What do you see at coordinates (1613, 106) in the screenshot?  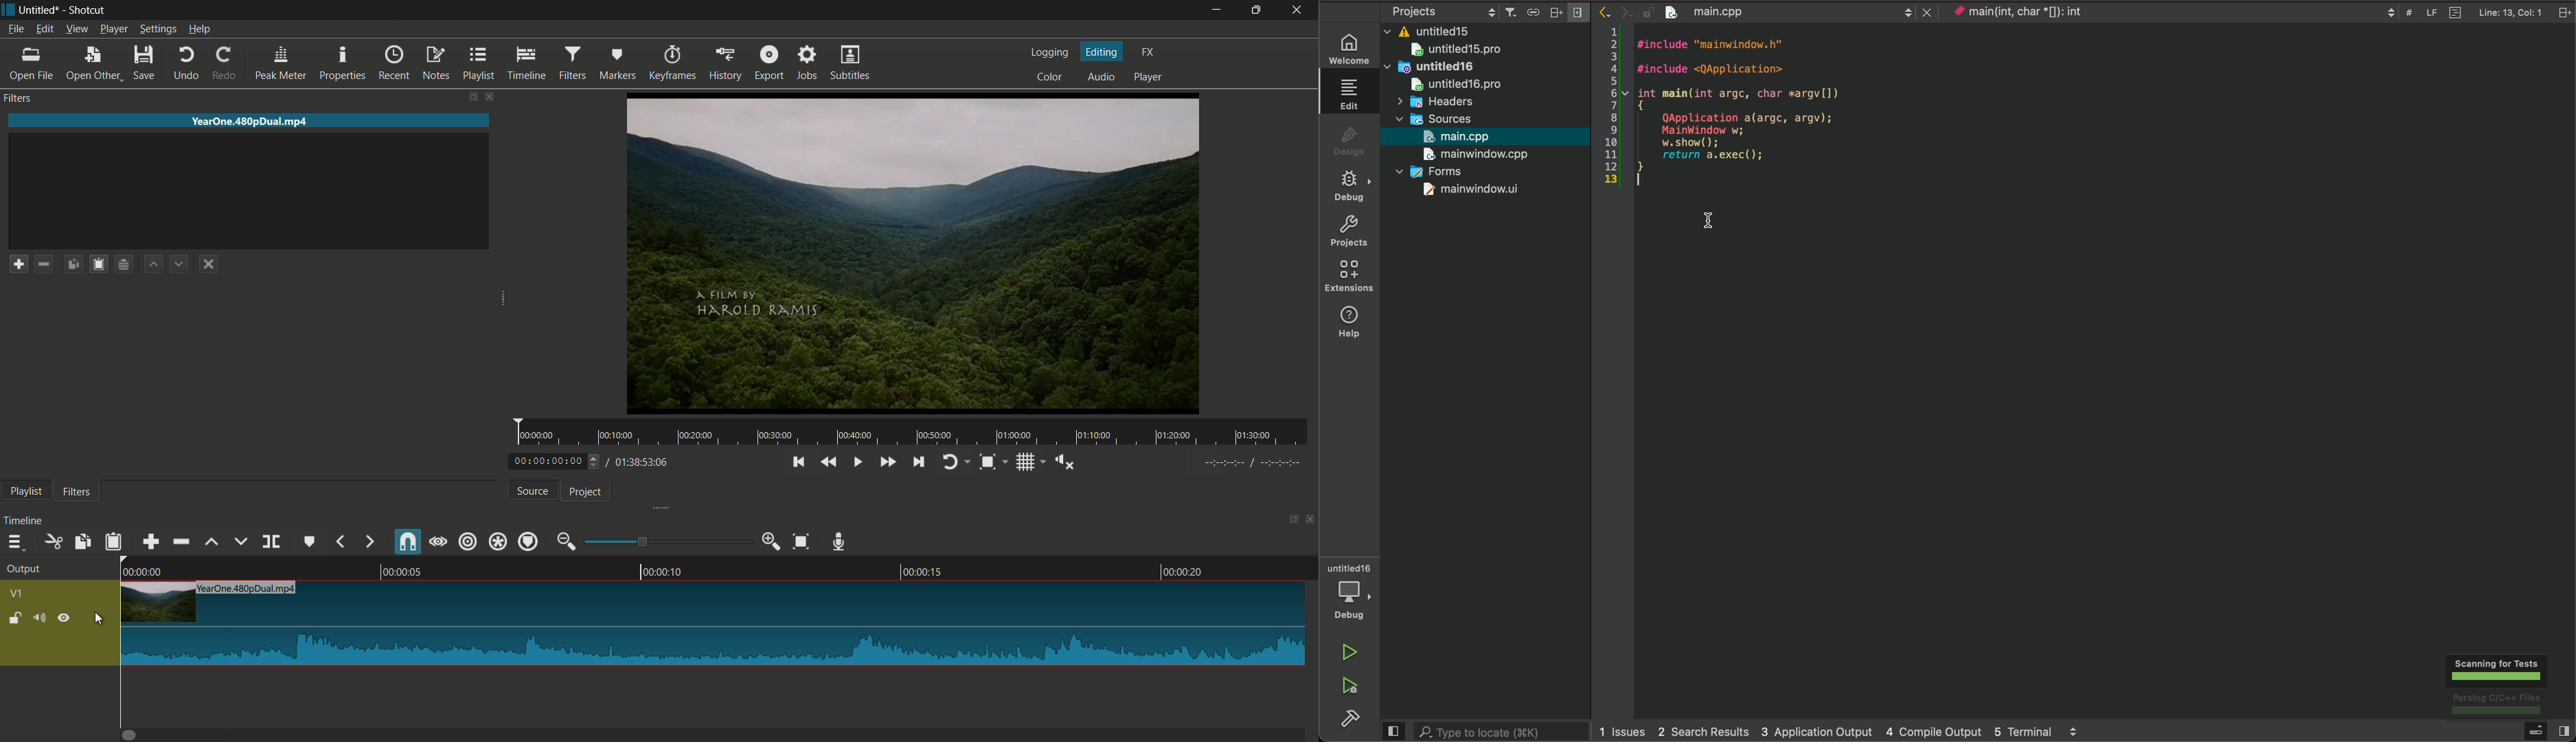 I see `numbered scale` at bounding box center [1613, 106].